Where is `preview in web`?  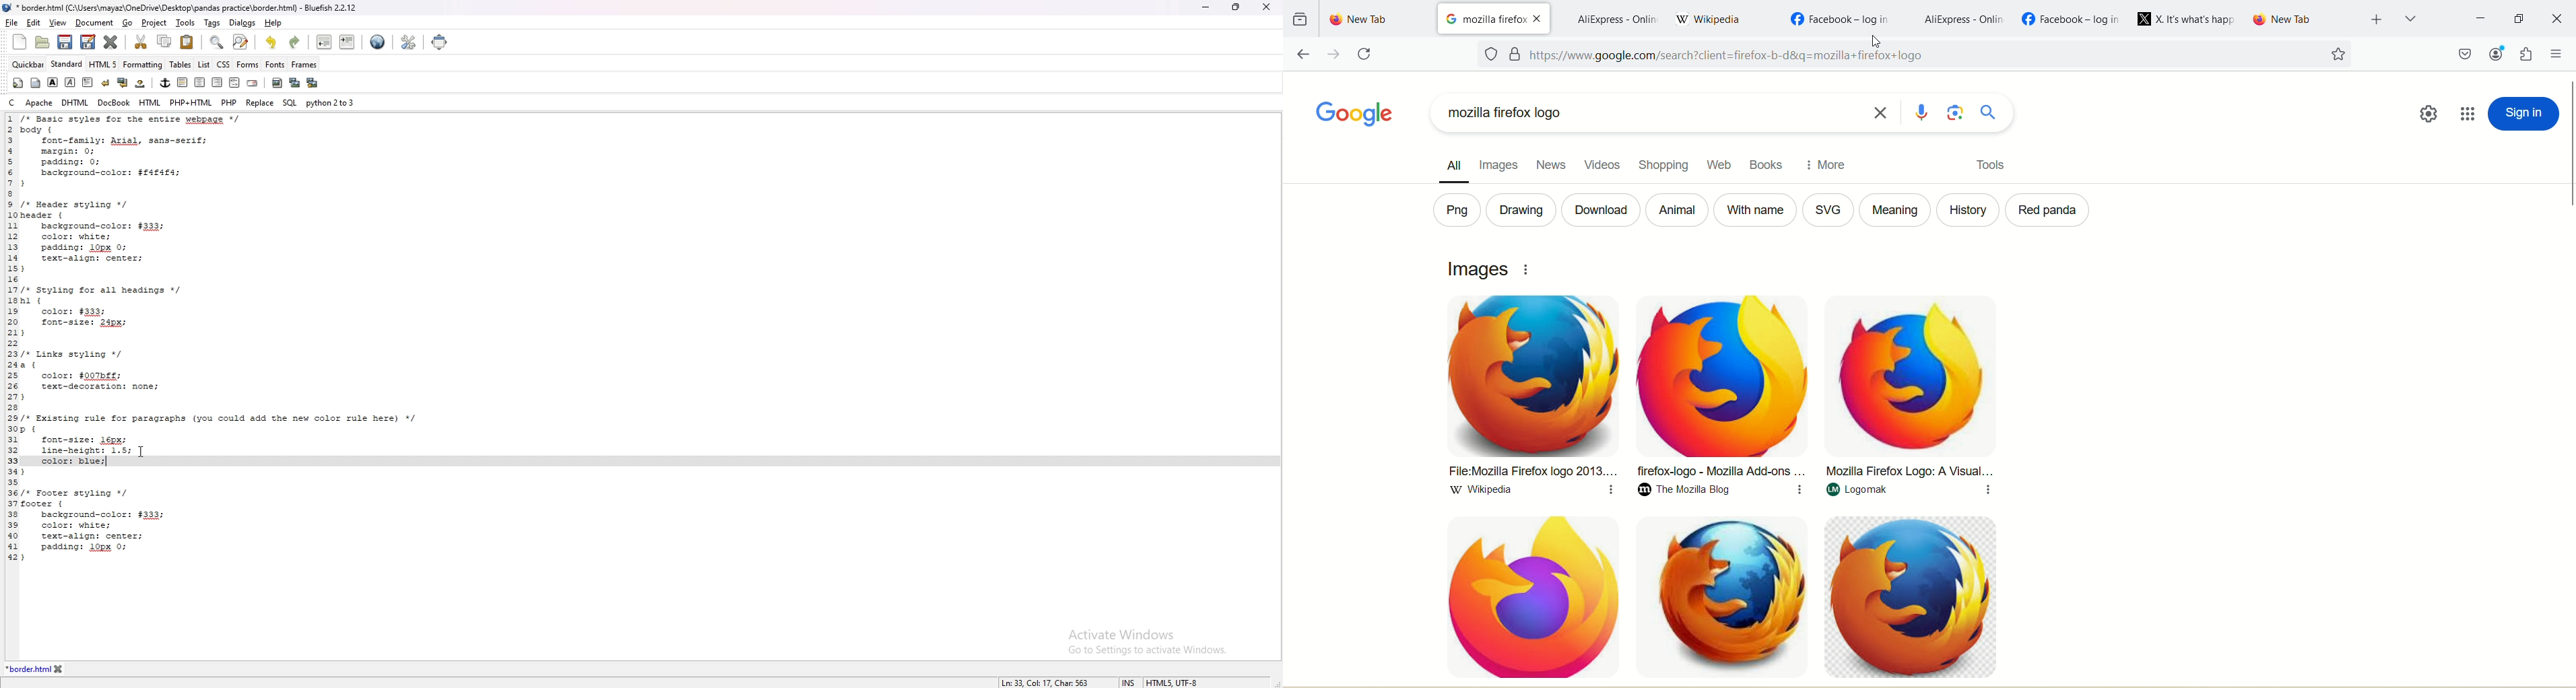 preview in web is located at coordinates (378, 41).